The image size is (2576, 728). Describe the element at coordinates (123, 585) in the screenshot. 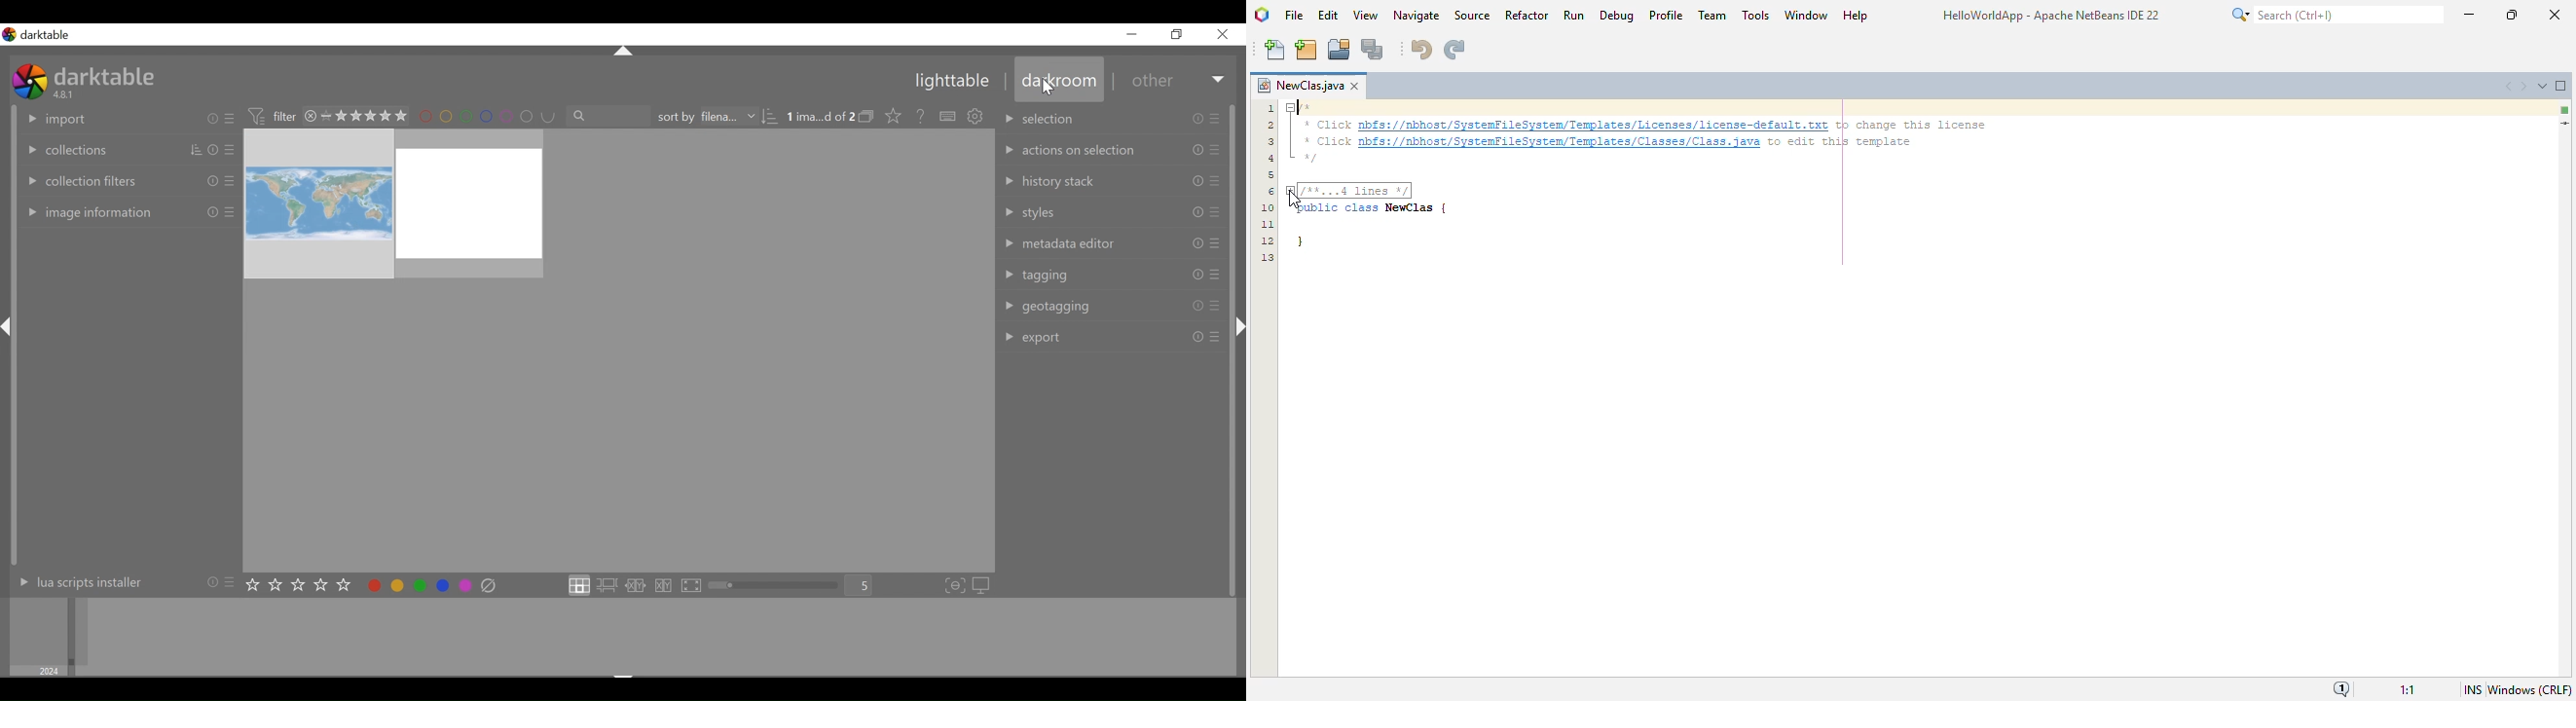

I see `Lua scripts installer` at that location.